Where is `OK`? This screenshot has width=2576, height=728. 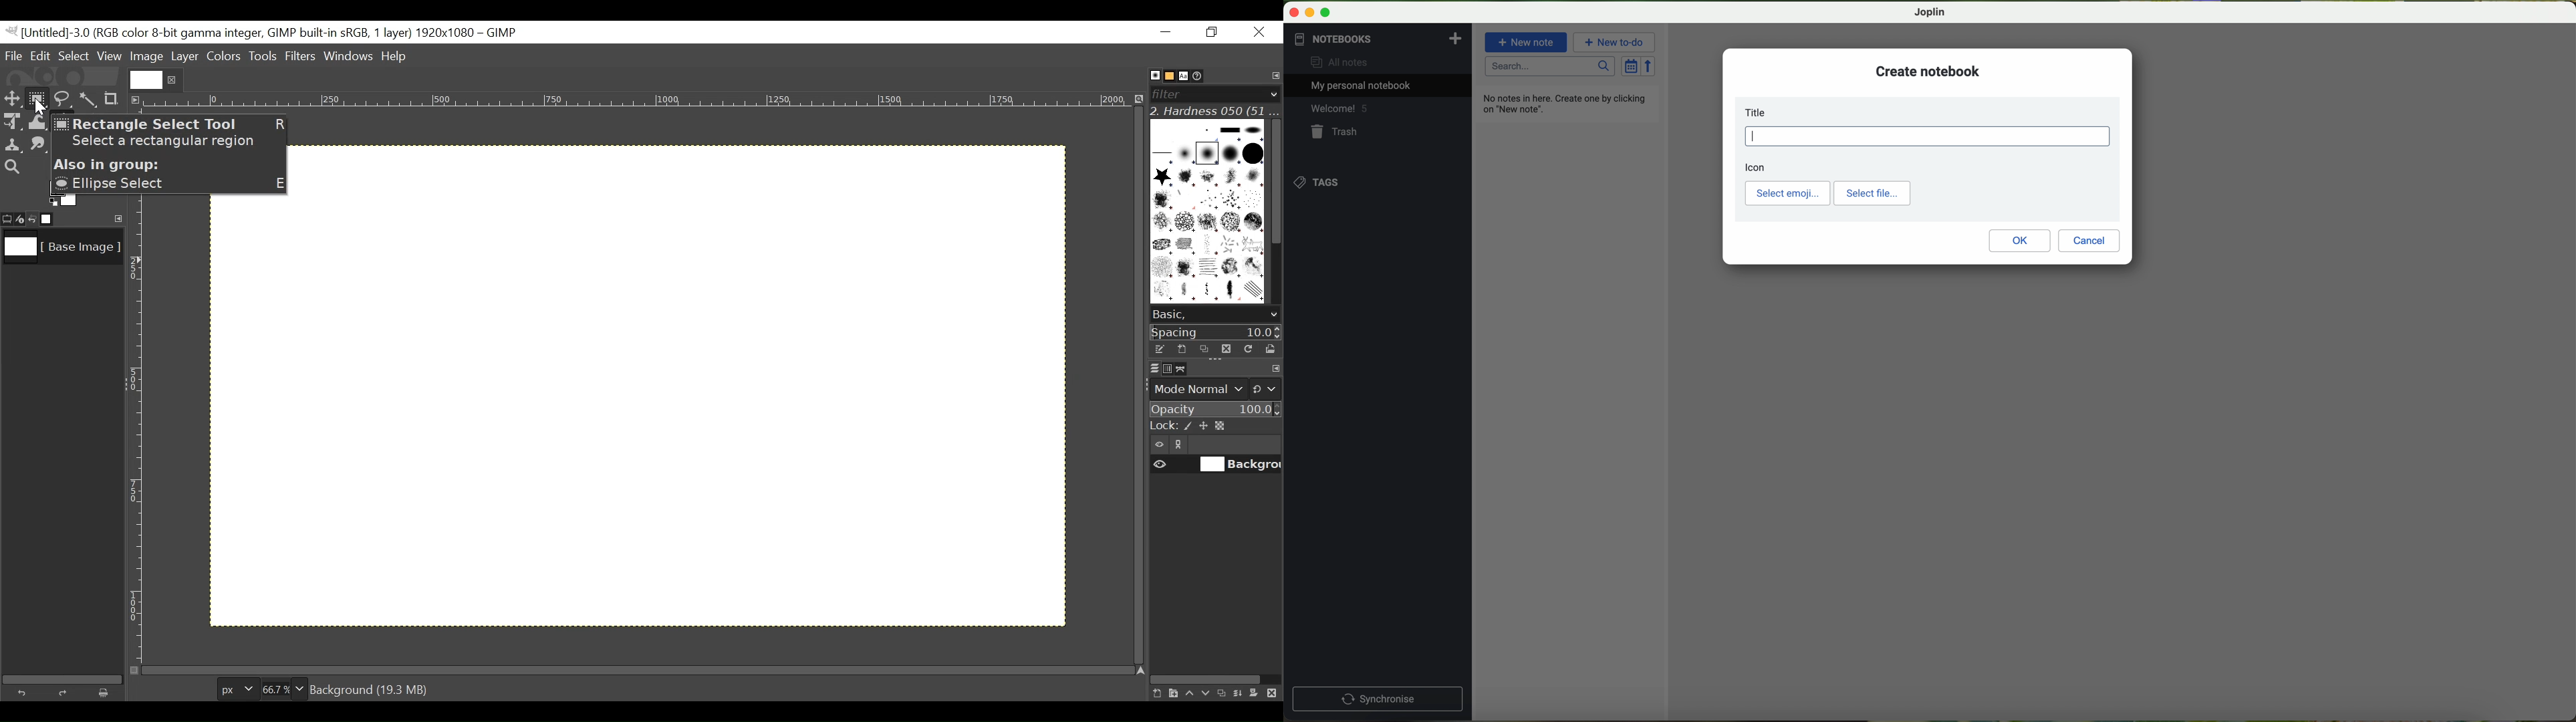
OK is located at coordinates (2020, 240).